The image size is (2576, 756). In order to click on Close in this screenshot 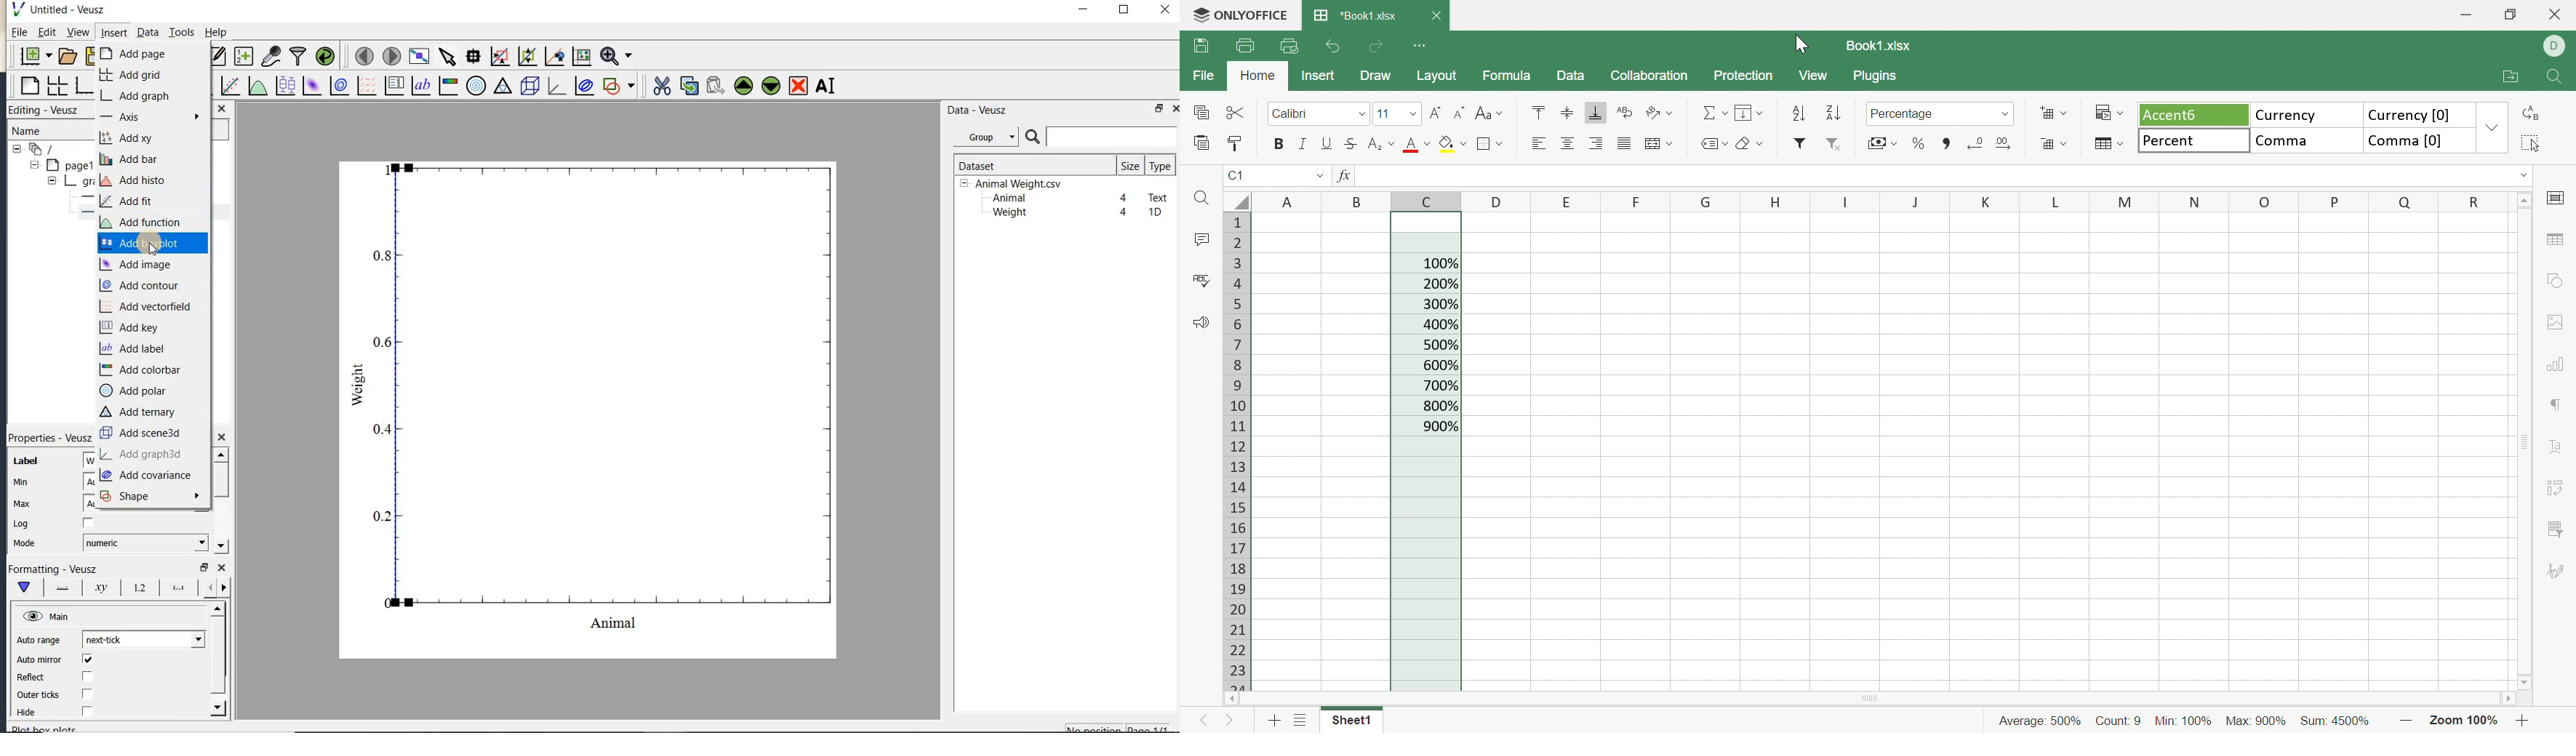, I will do `click(2561, 16)`.